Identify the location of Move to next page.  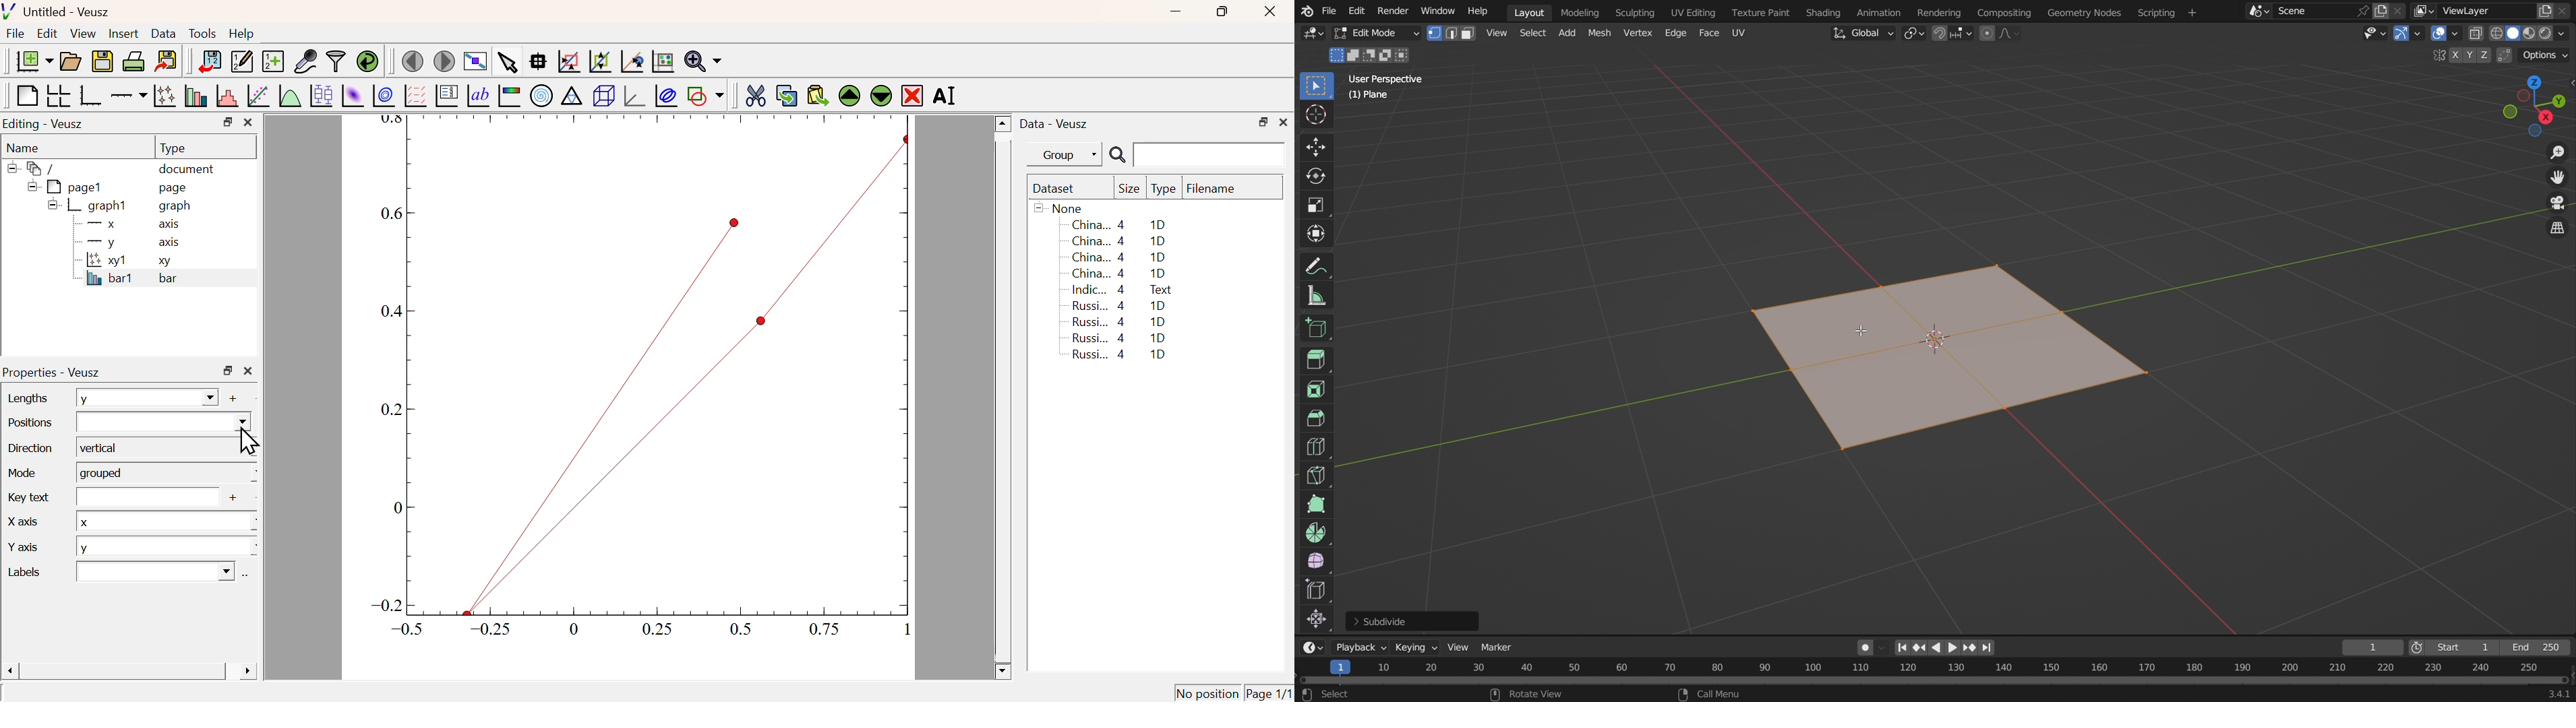
(445, 61).